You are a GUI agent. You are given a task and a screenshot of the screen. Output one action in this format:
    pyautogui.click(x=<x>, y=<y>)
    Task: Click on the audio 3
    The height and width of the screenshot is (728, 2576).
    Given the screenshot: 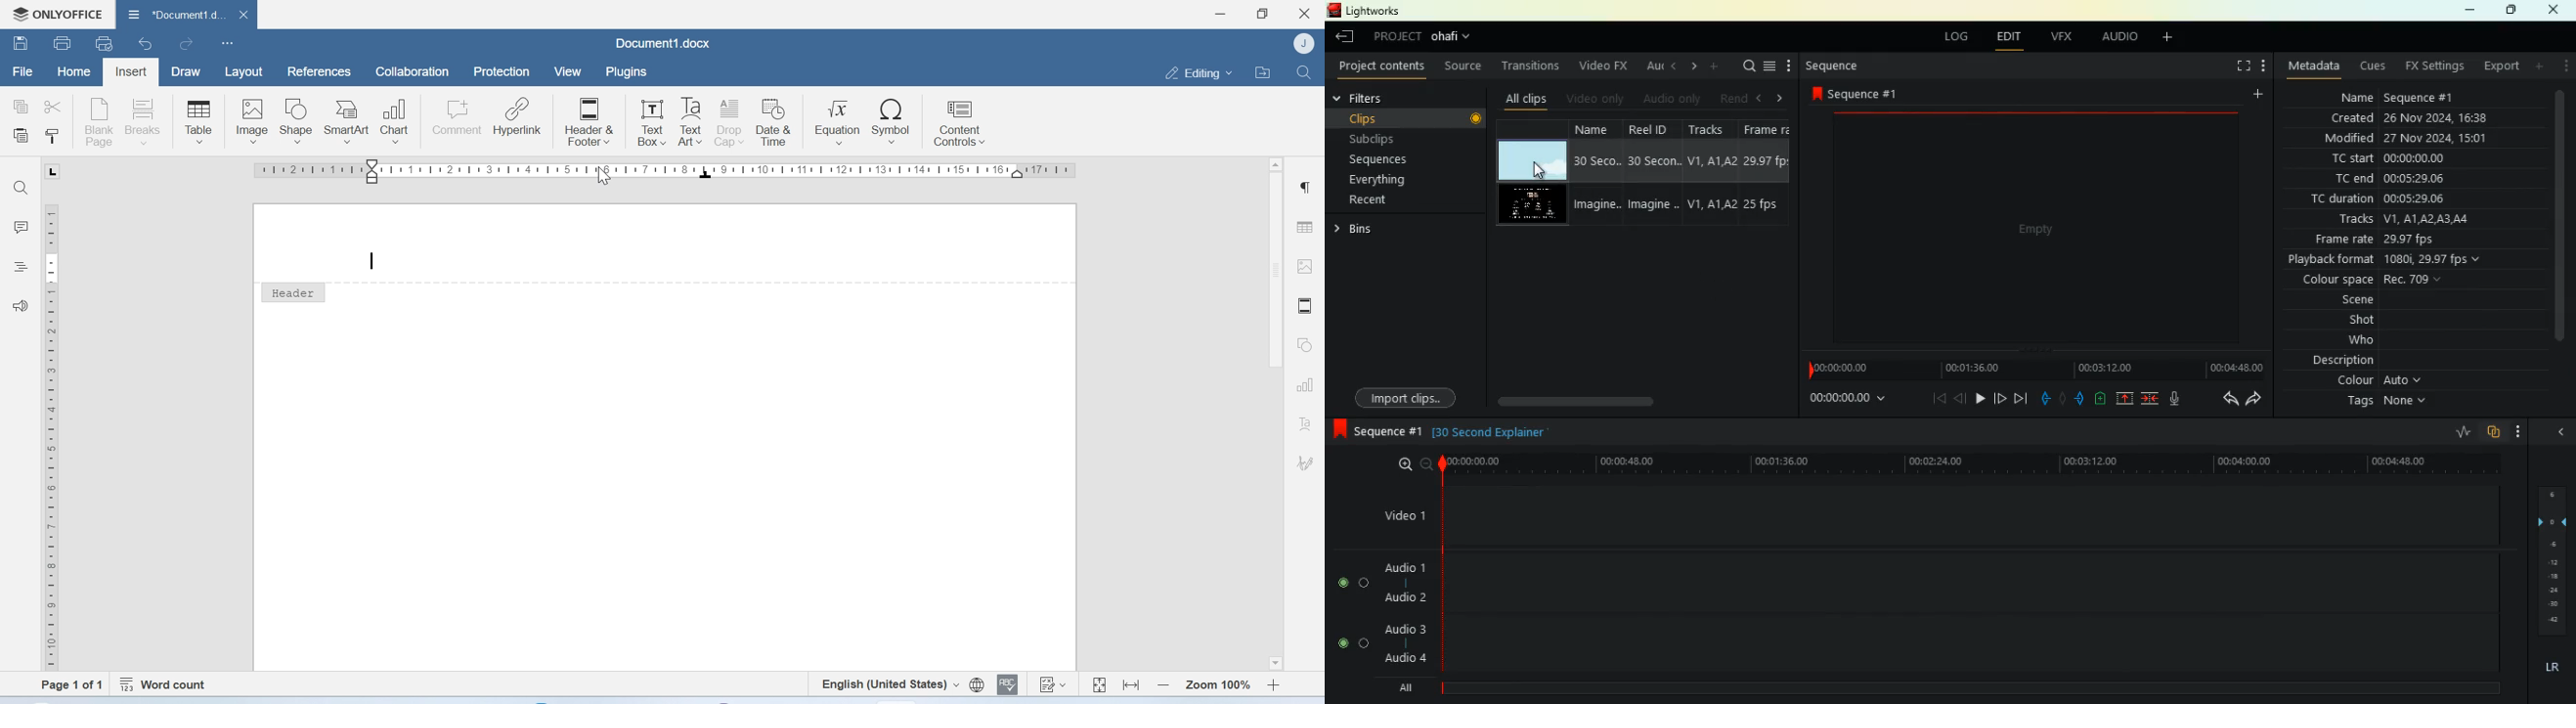 What is the action you would take?
    pyautogui.click(x=1404, y=629)
    